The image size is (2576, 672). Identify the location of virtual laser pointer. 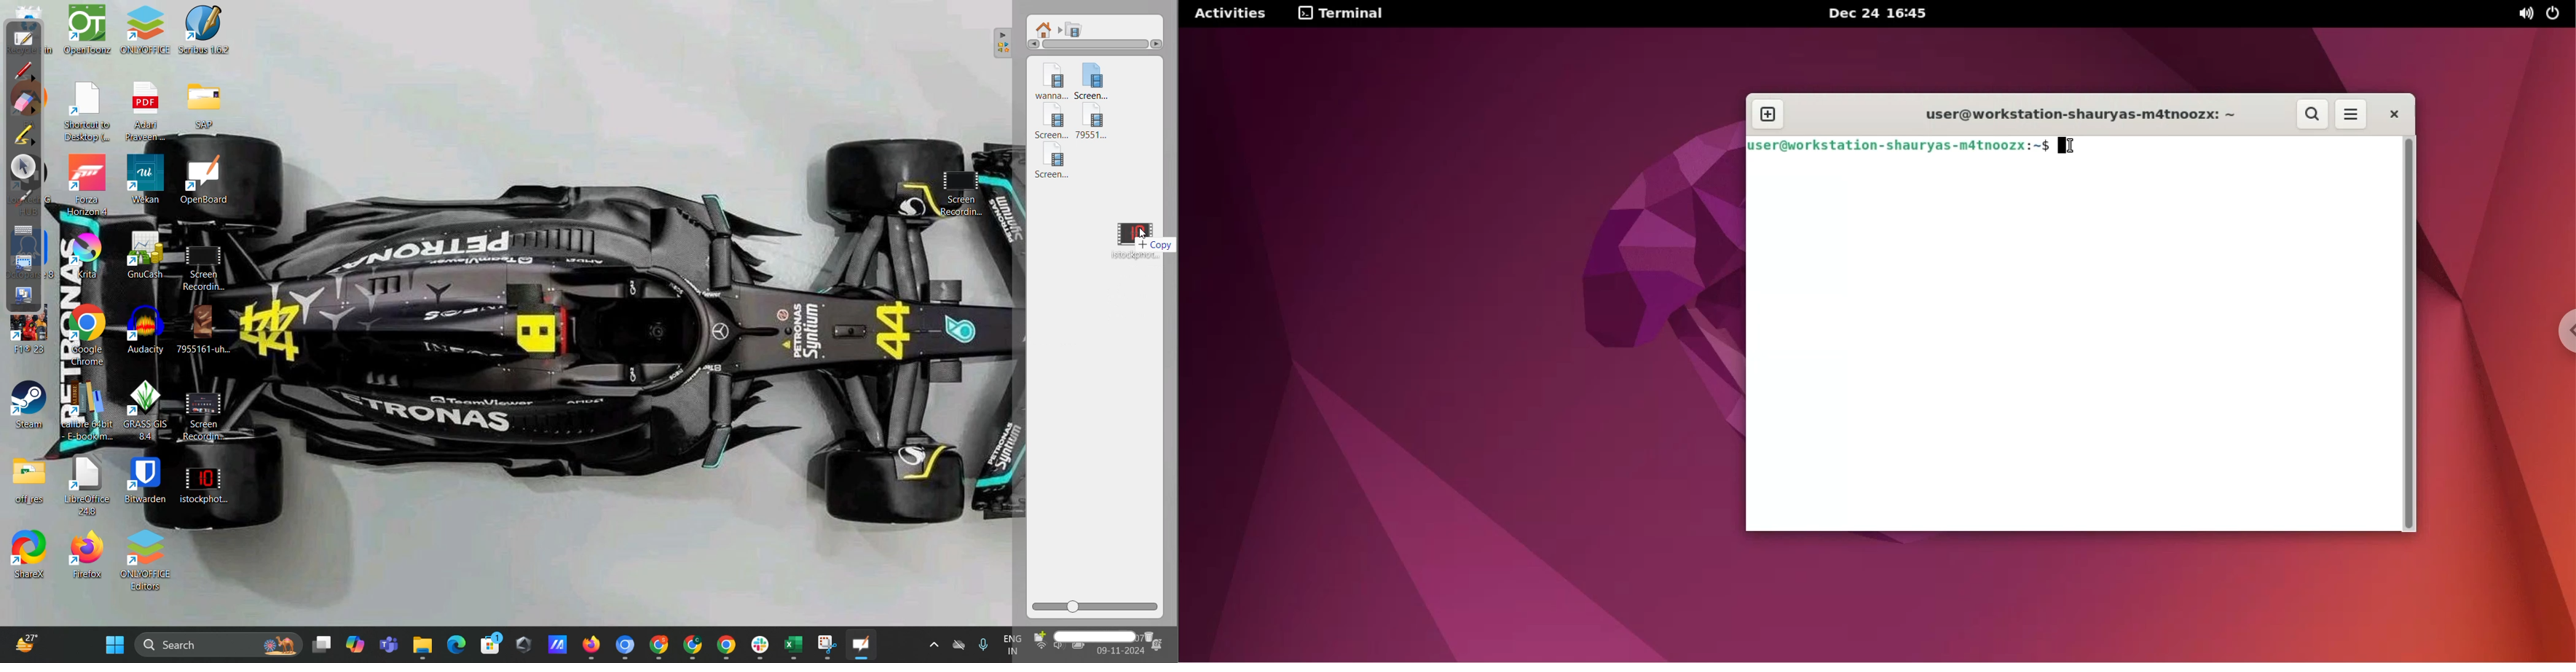
(26, 199).